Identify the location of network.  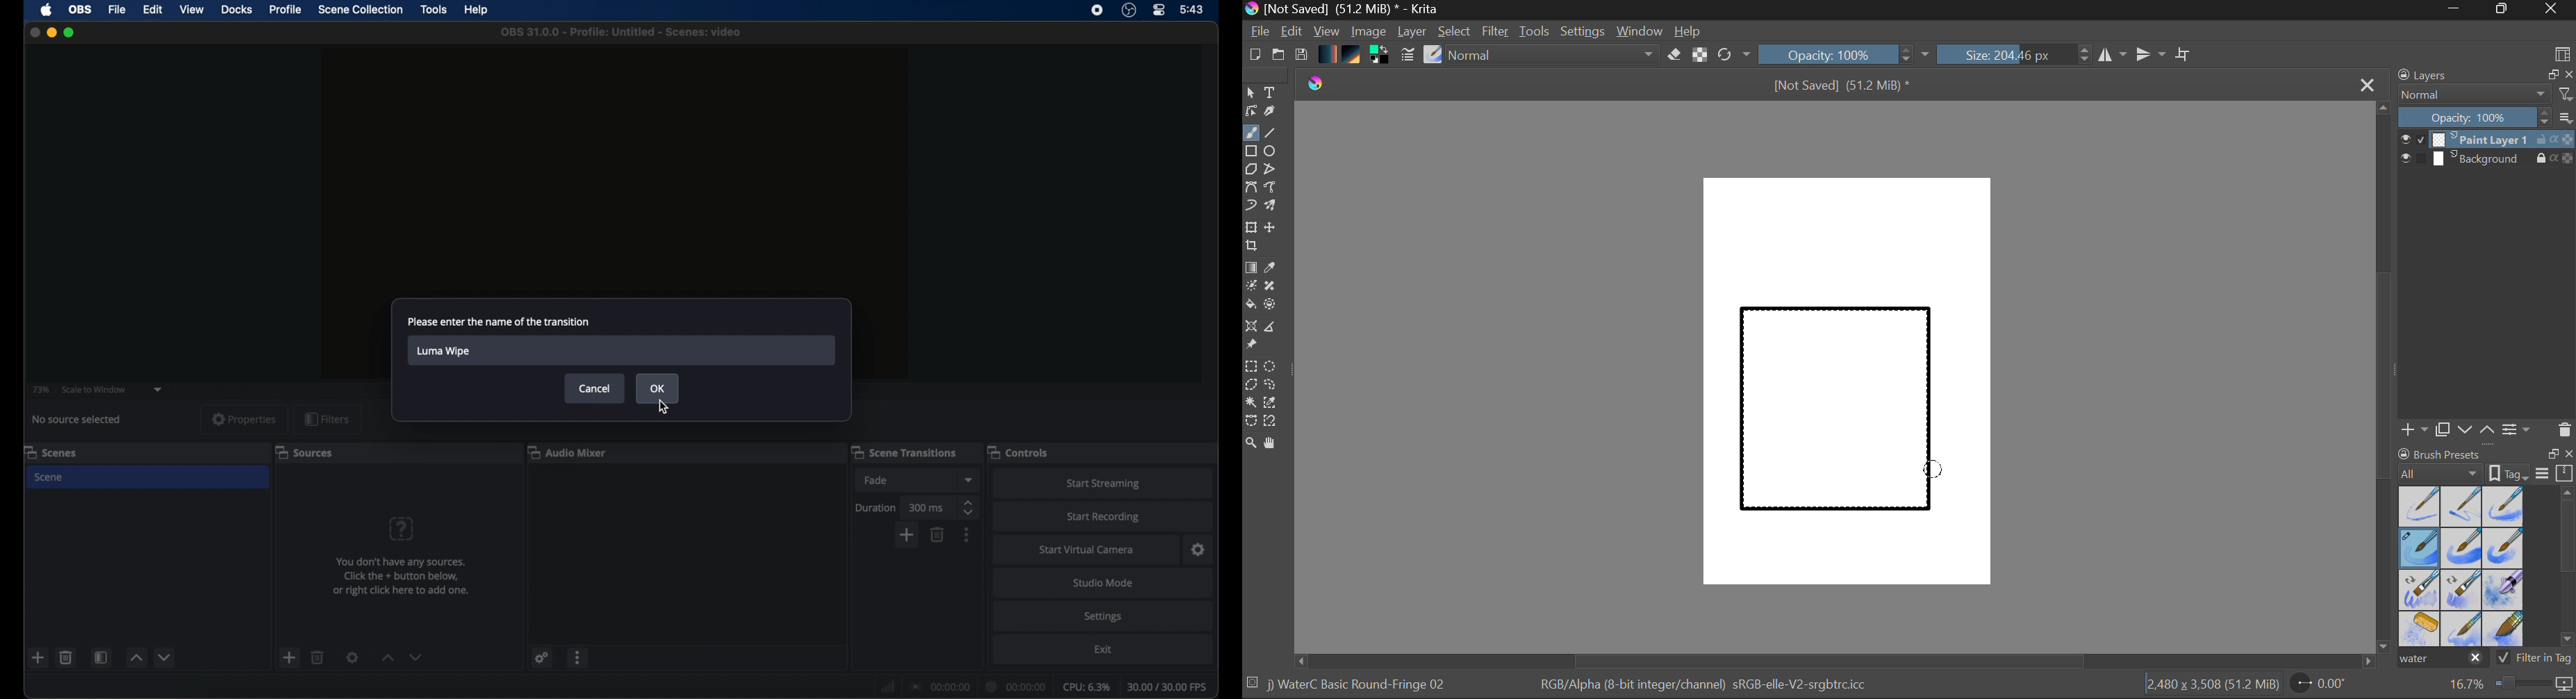
(888, 687).